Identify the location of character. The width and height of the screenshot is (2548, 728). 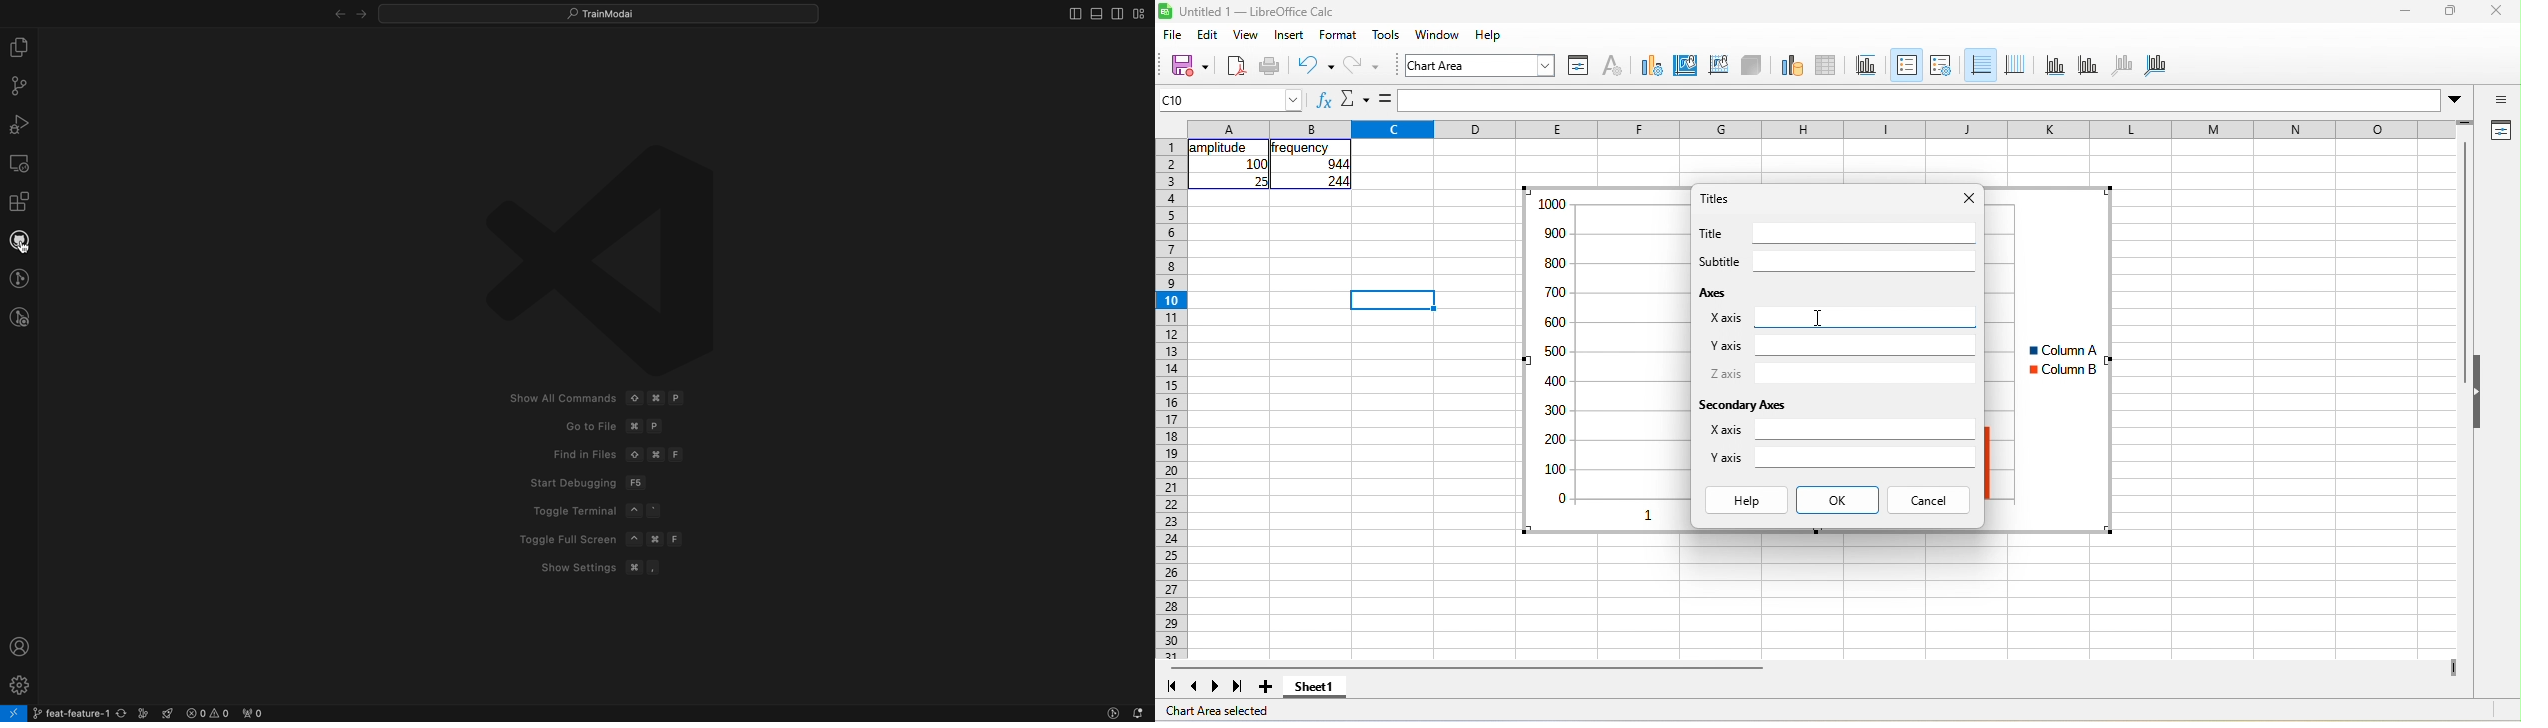
(1613, 66).